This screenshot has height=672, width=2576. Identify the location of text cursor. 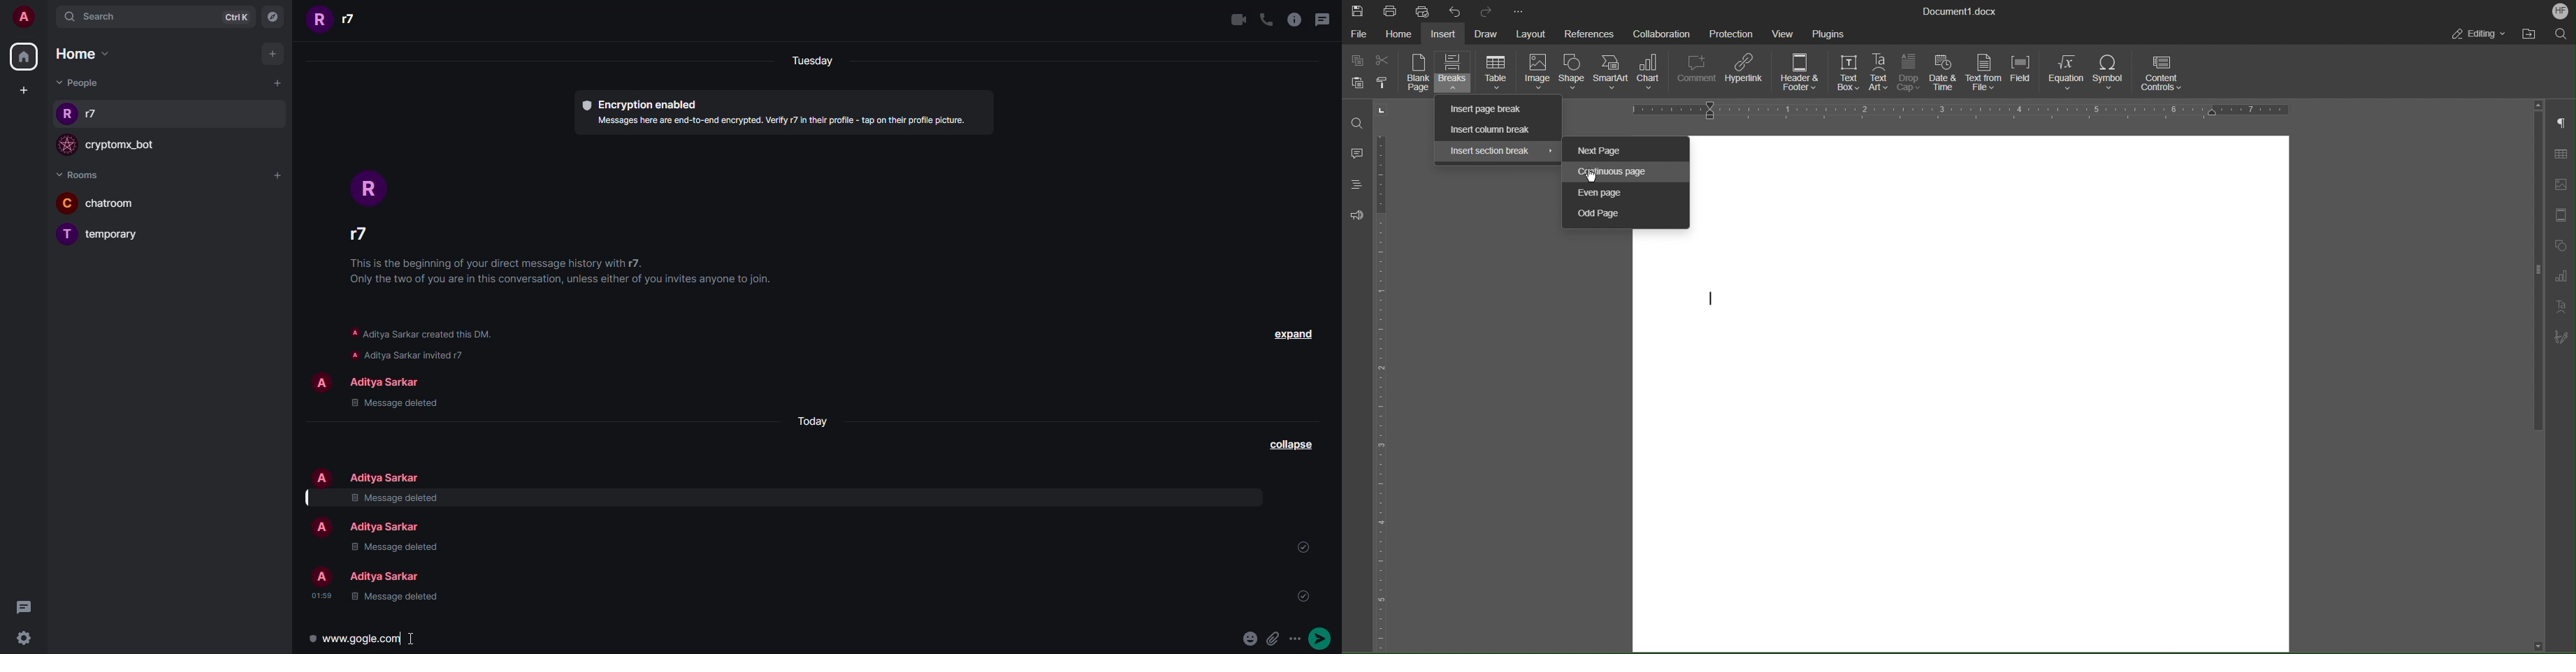
(411, 638).